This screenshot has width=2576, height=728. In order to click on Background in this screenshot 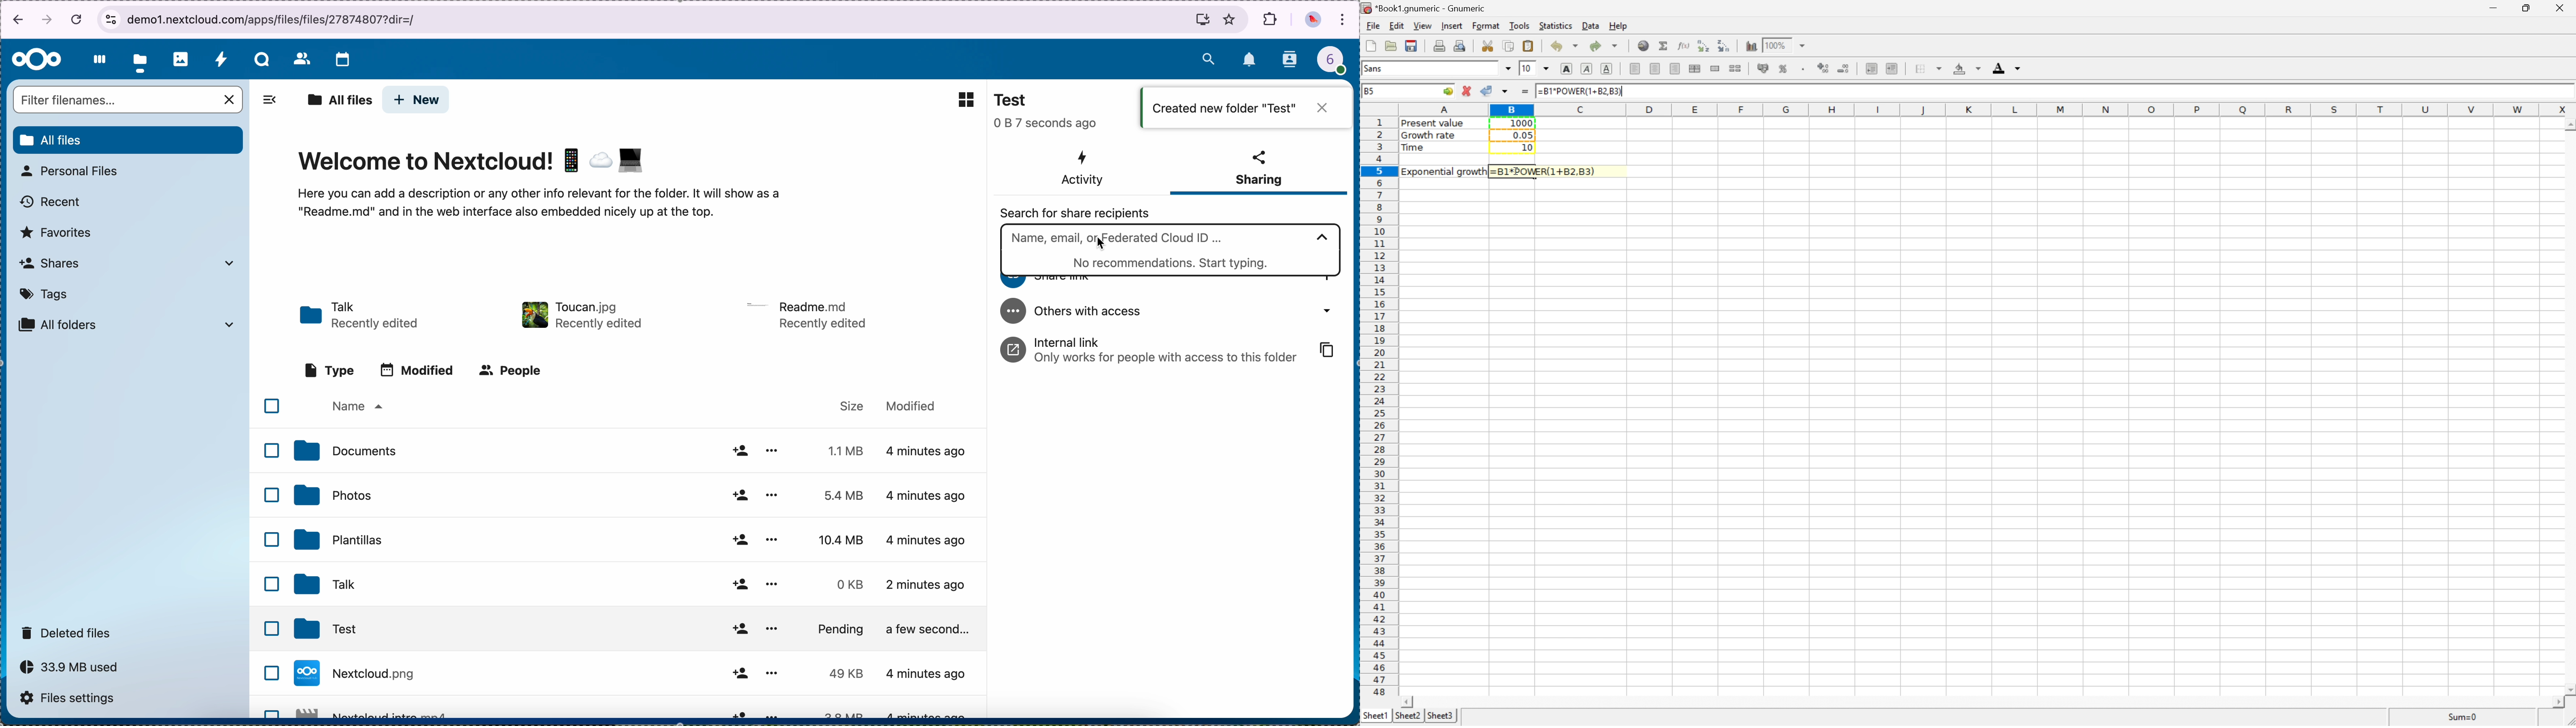, I will do `click(1965, 68)`.